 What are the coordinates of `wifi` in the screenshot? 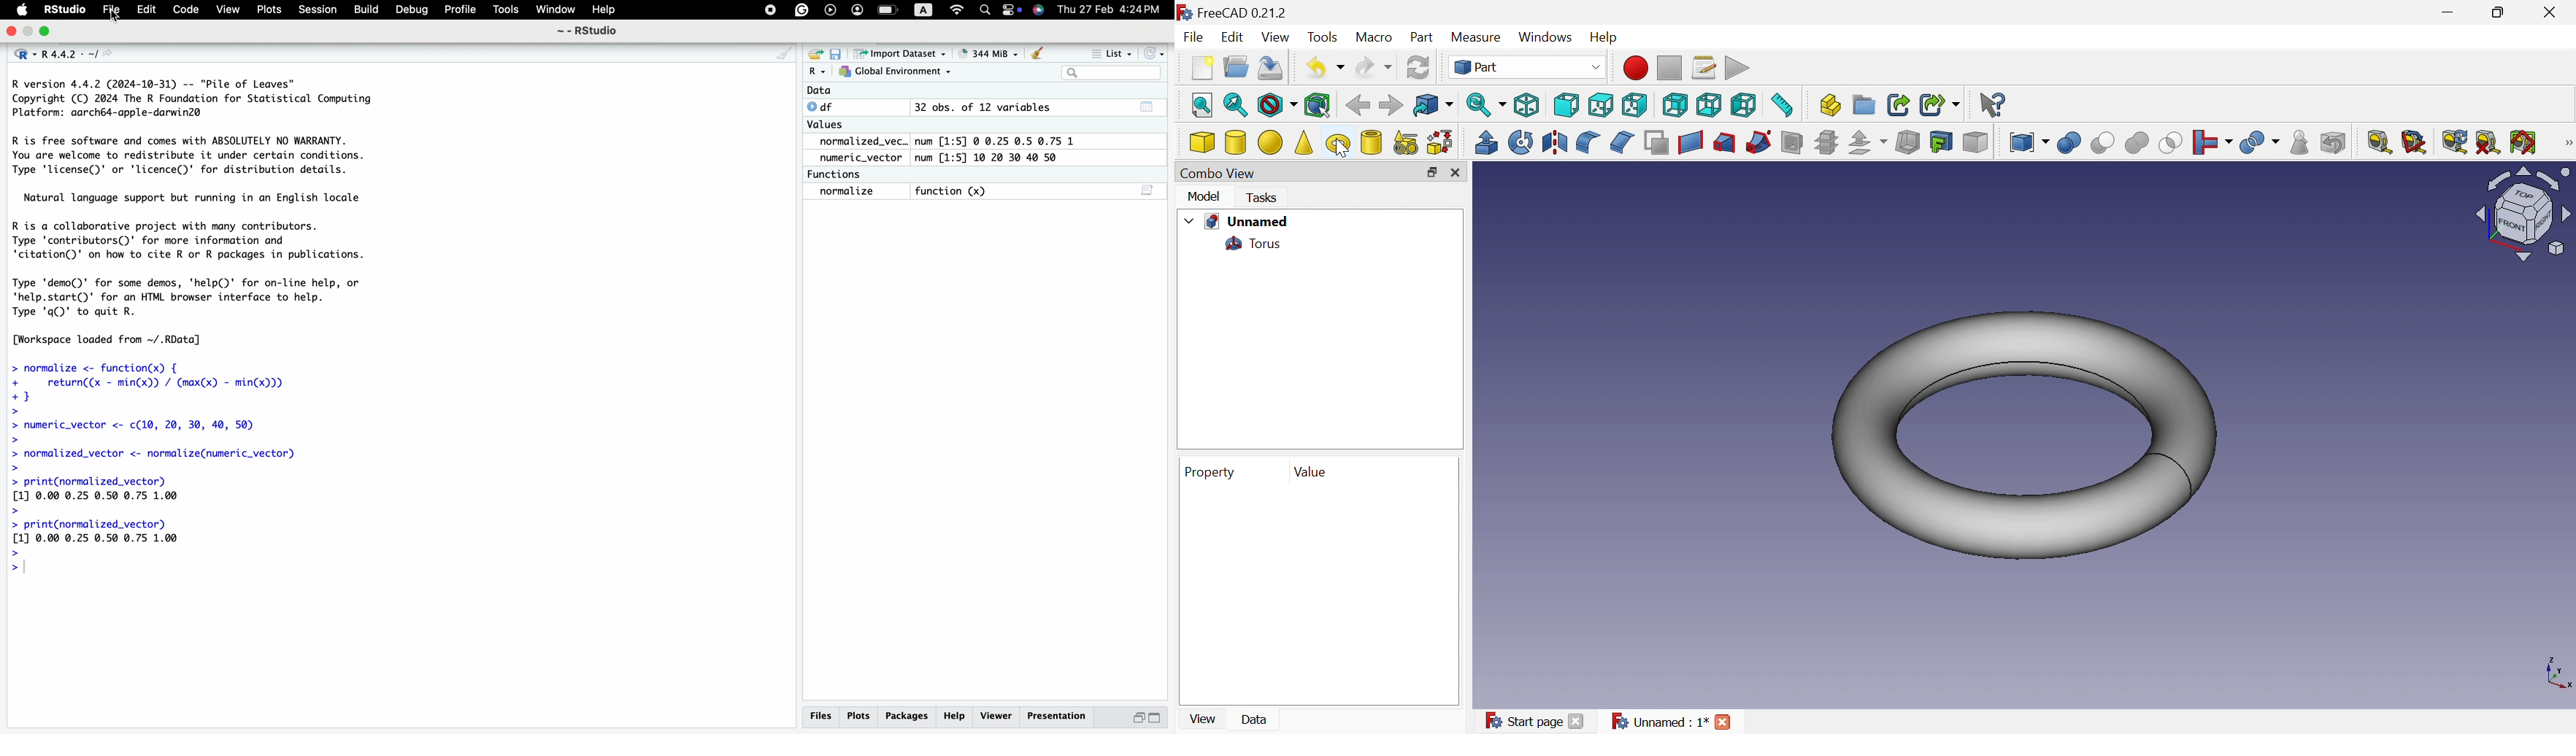 It's located at (958, 9).